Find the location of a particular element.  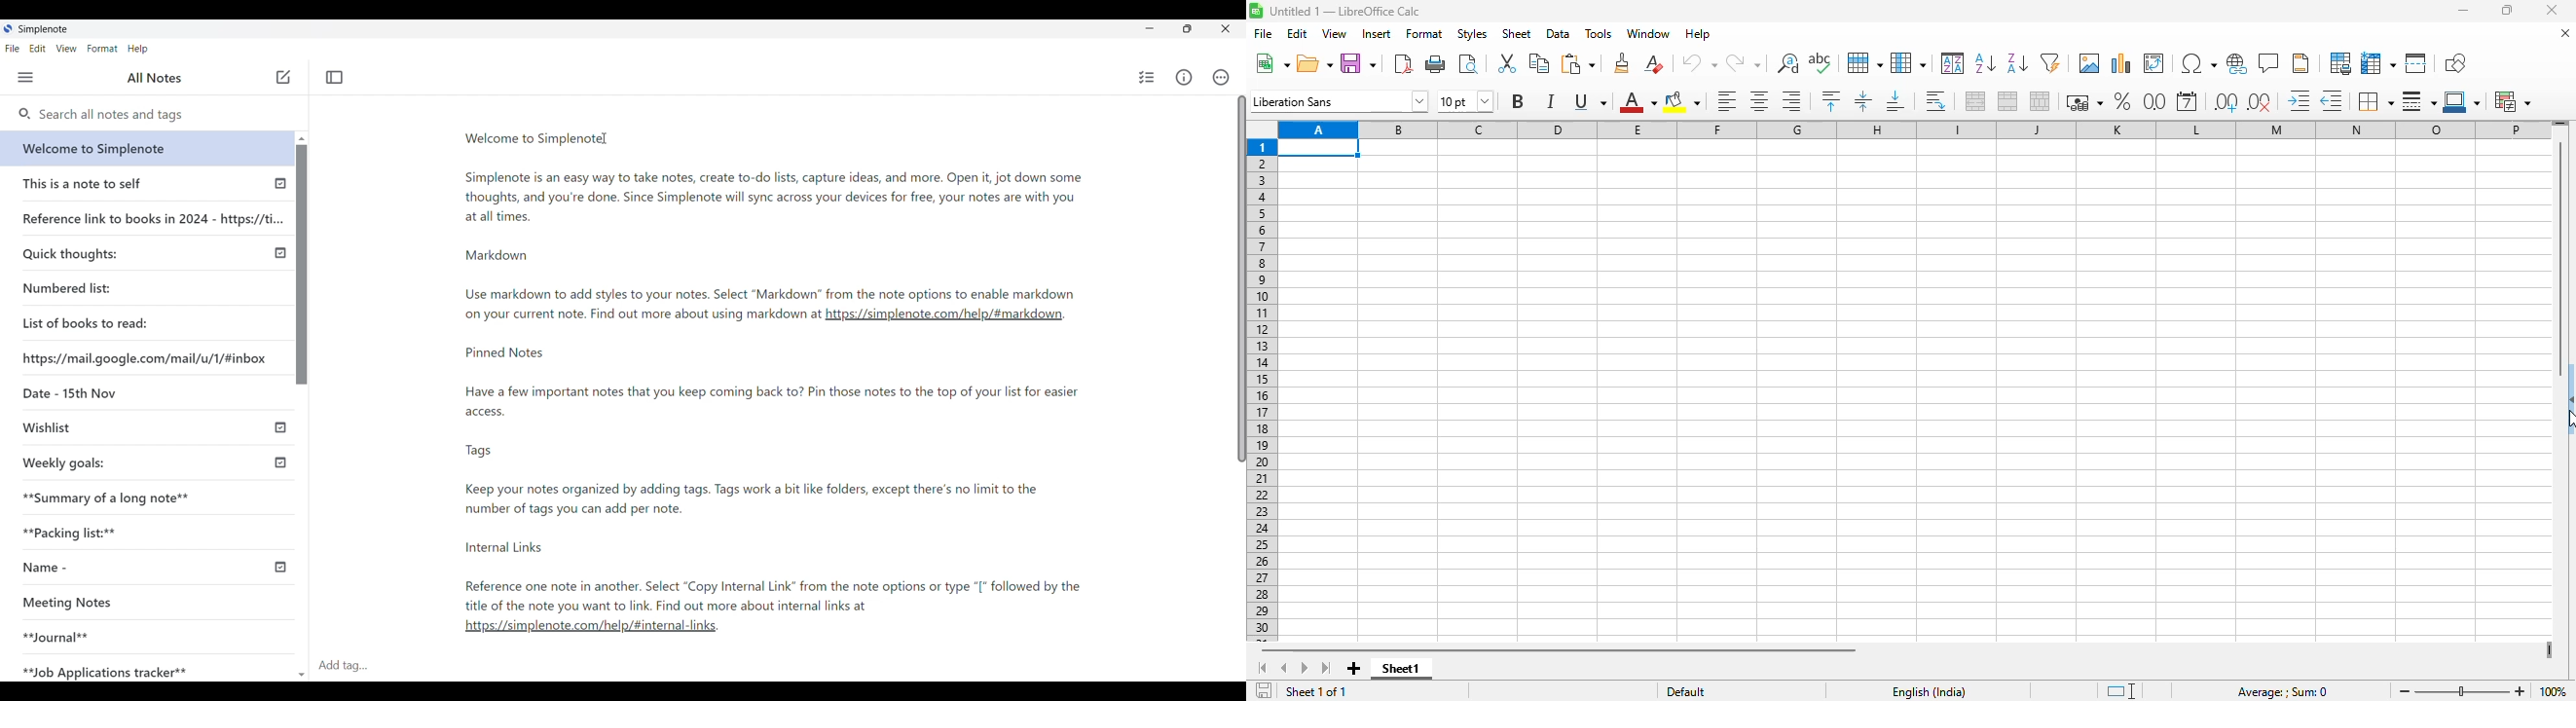

insert is located at coordinates (1375, 34).